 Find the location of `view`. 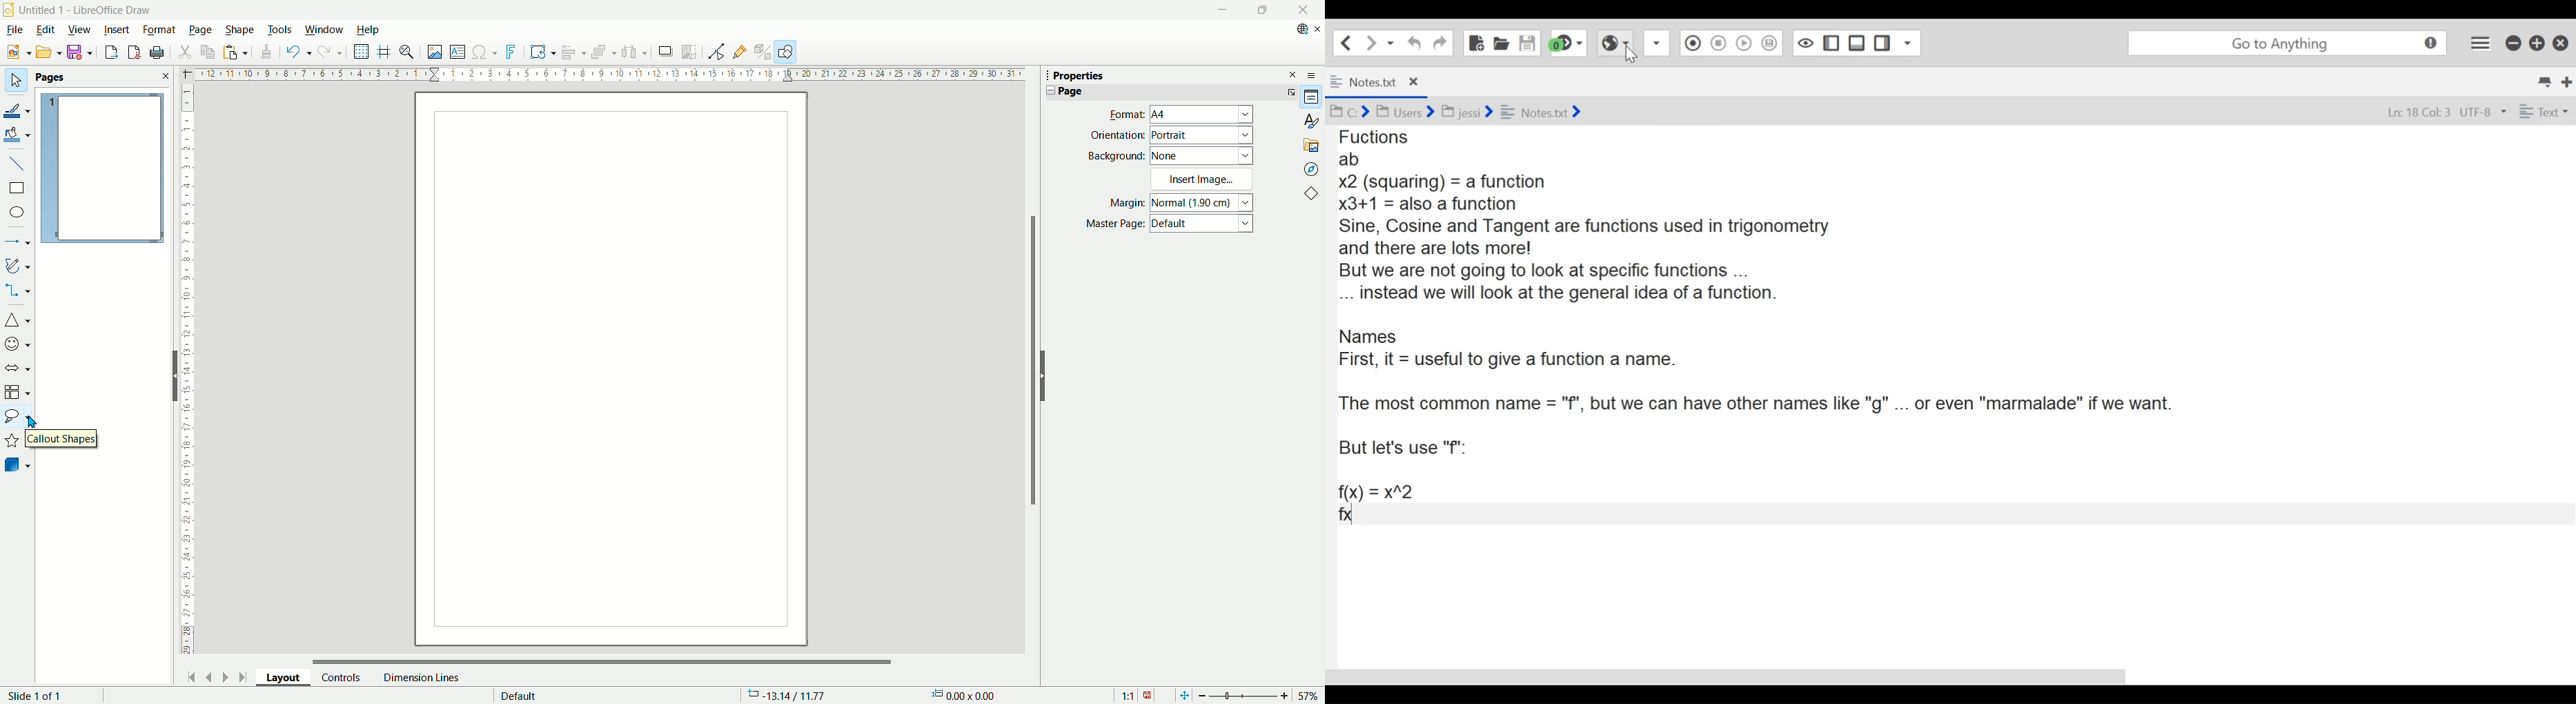

view is located at coordinates (80, 28).